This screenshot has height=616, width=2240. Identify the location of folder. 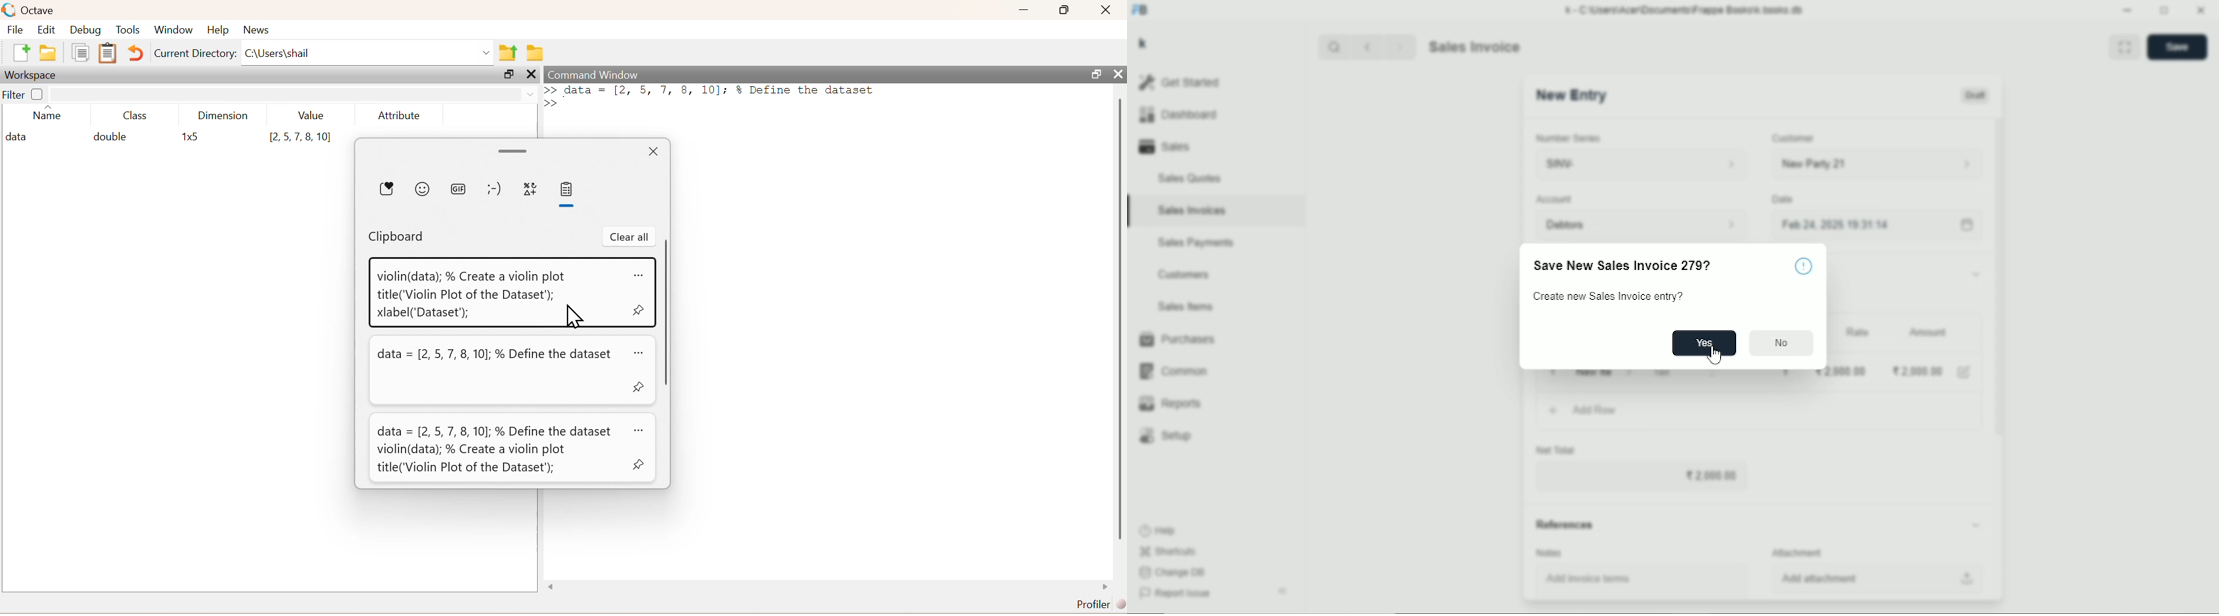
(48, 53).